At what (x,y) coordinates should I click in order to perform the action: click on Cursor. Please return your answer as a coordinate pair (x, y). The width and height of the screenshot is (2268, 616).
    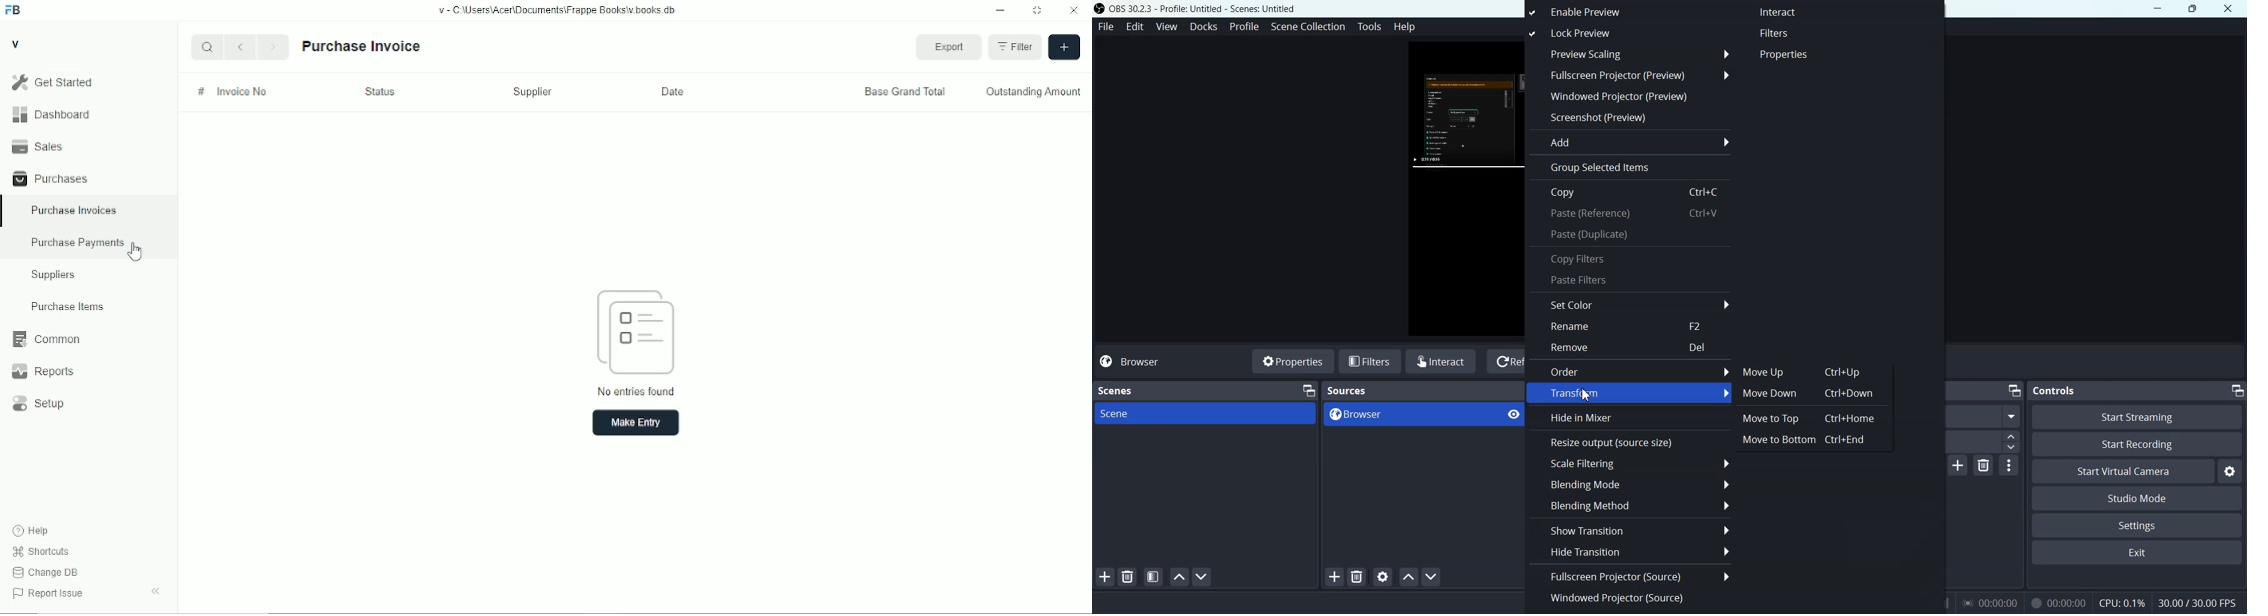
    Looking at the image, I should click on (1588, 394).